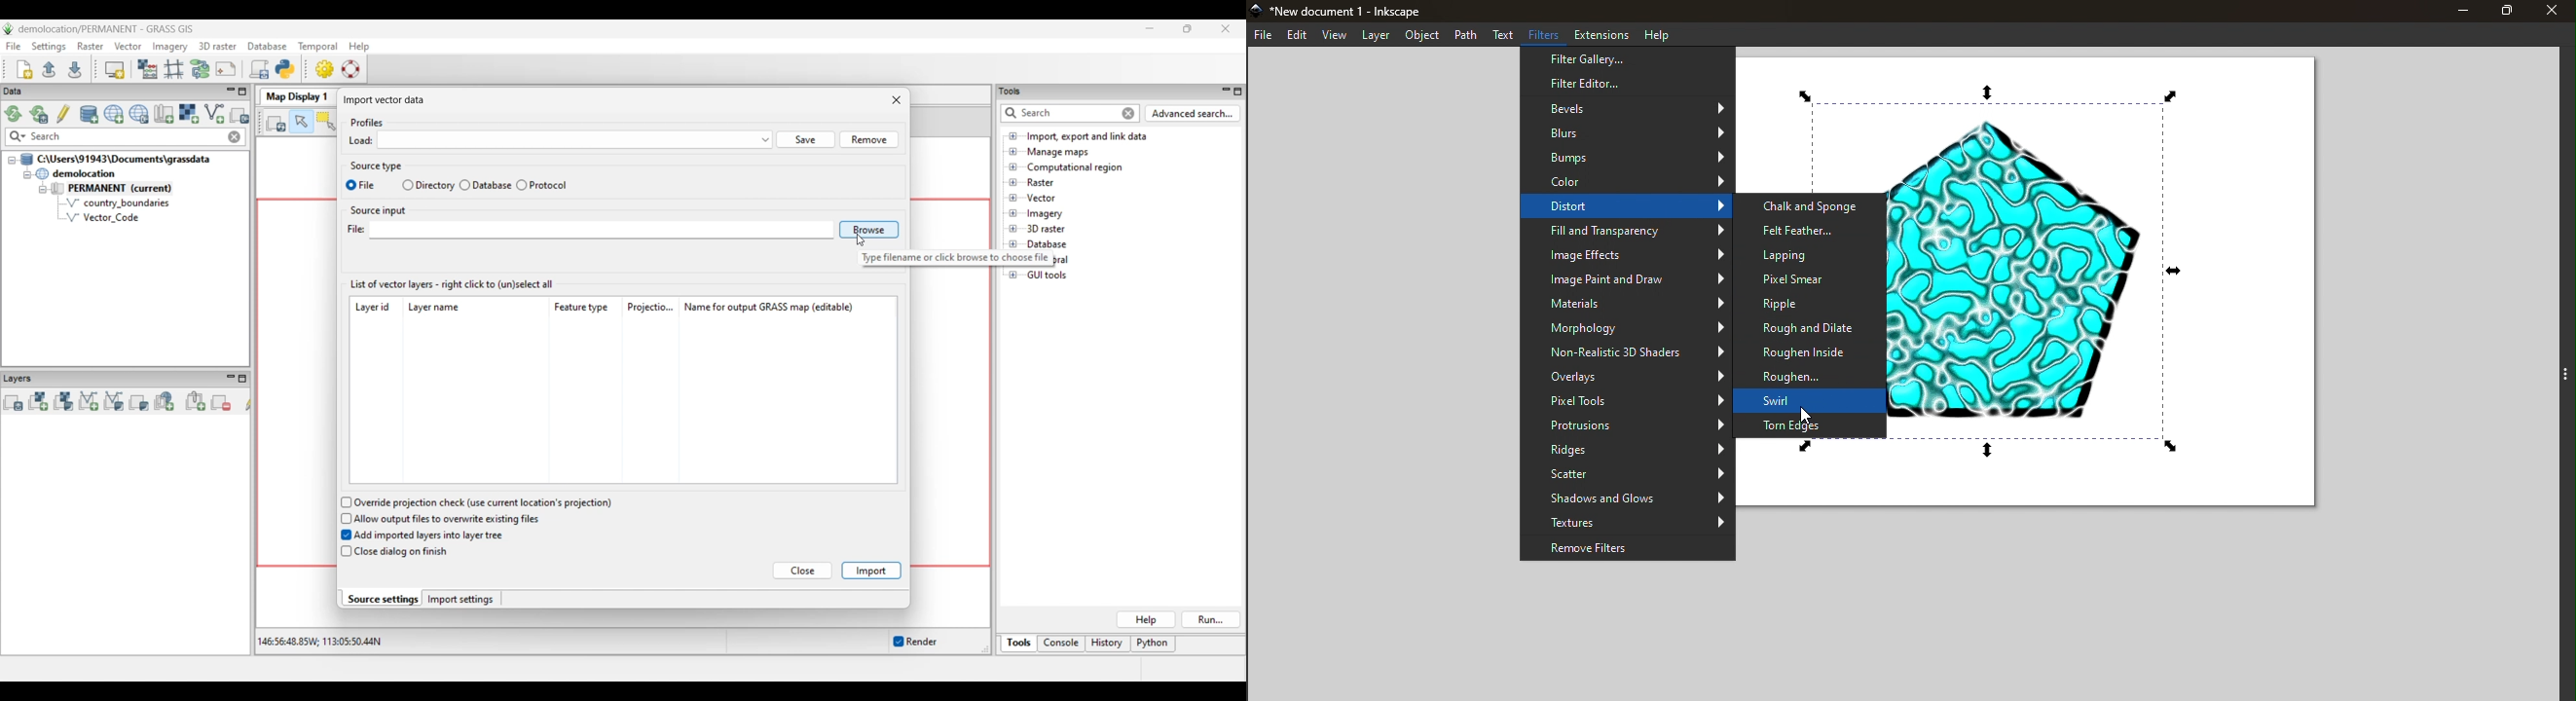  Describe the element at coordinates (1059, 153) in the screenshot. I see `Double click to see files under Manage maps` at that location.